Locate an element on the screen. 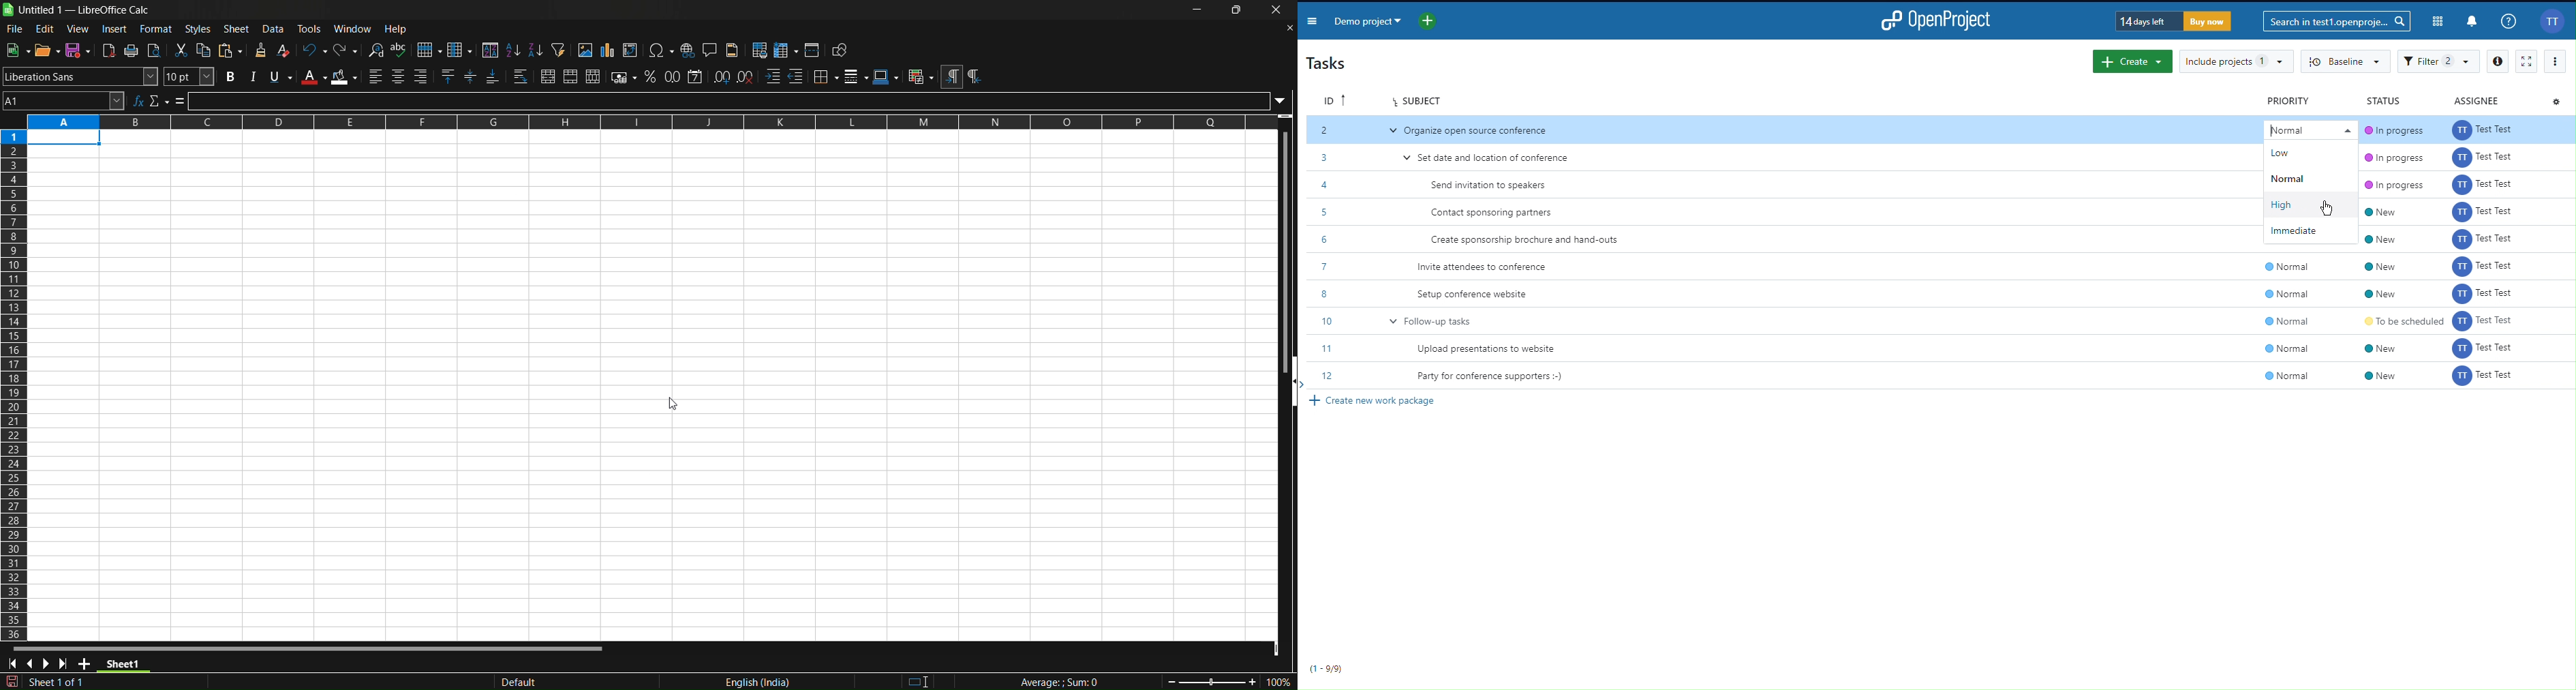  horizontal scroll bar is located at coordinates (309, 647).